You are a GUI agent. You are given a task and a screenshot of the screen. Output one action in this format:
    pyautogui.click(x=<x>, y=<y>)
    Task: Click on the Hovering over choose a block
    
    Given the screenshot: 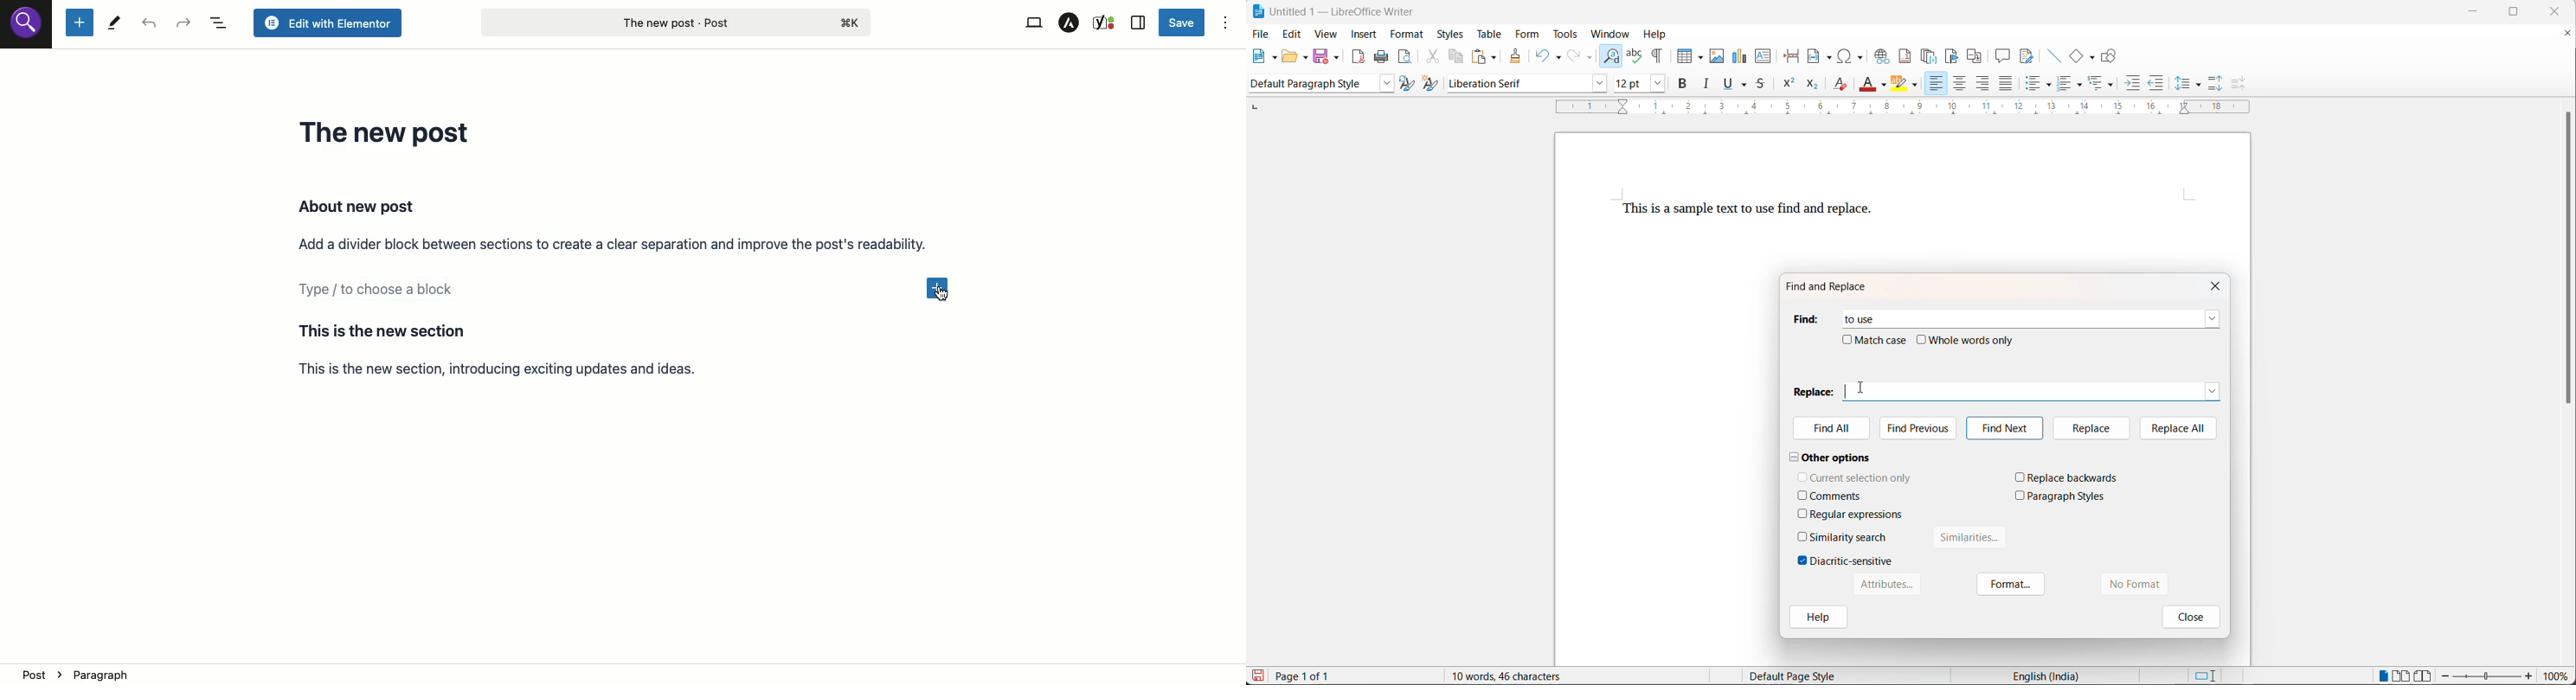 What is the action you would take?
    pyautogui.click(x=606, y=293)
    